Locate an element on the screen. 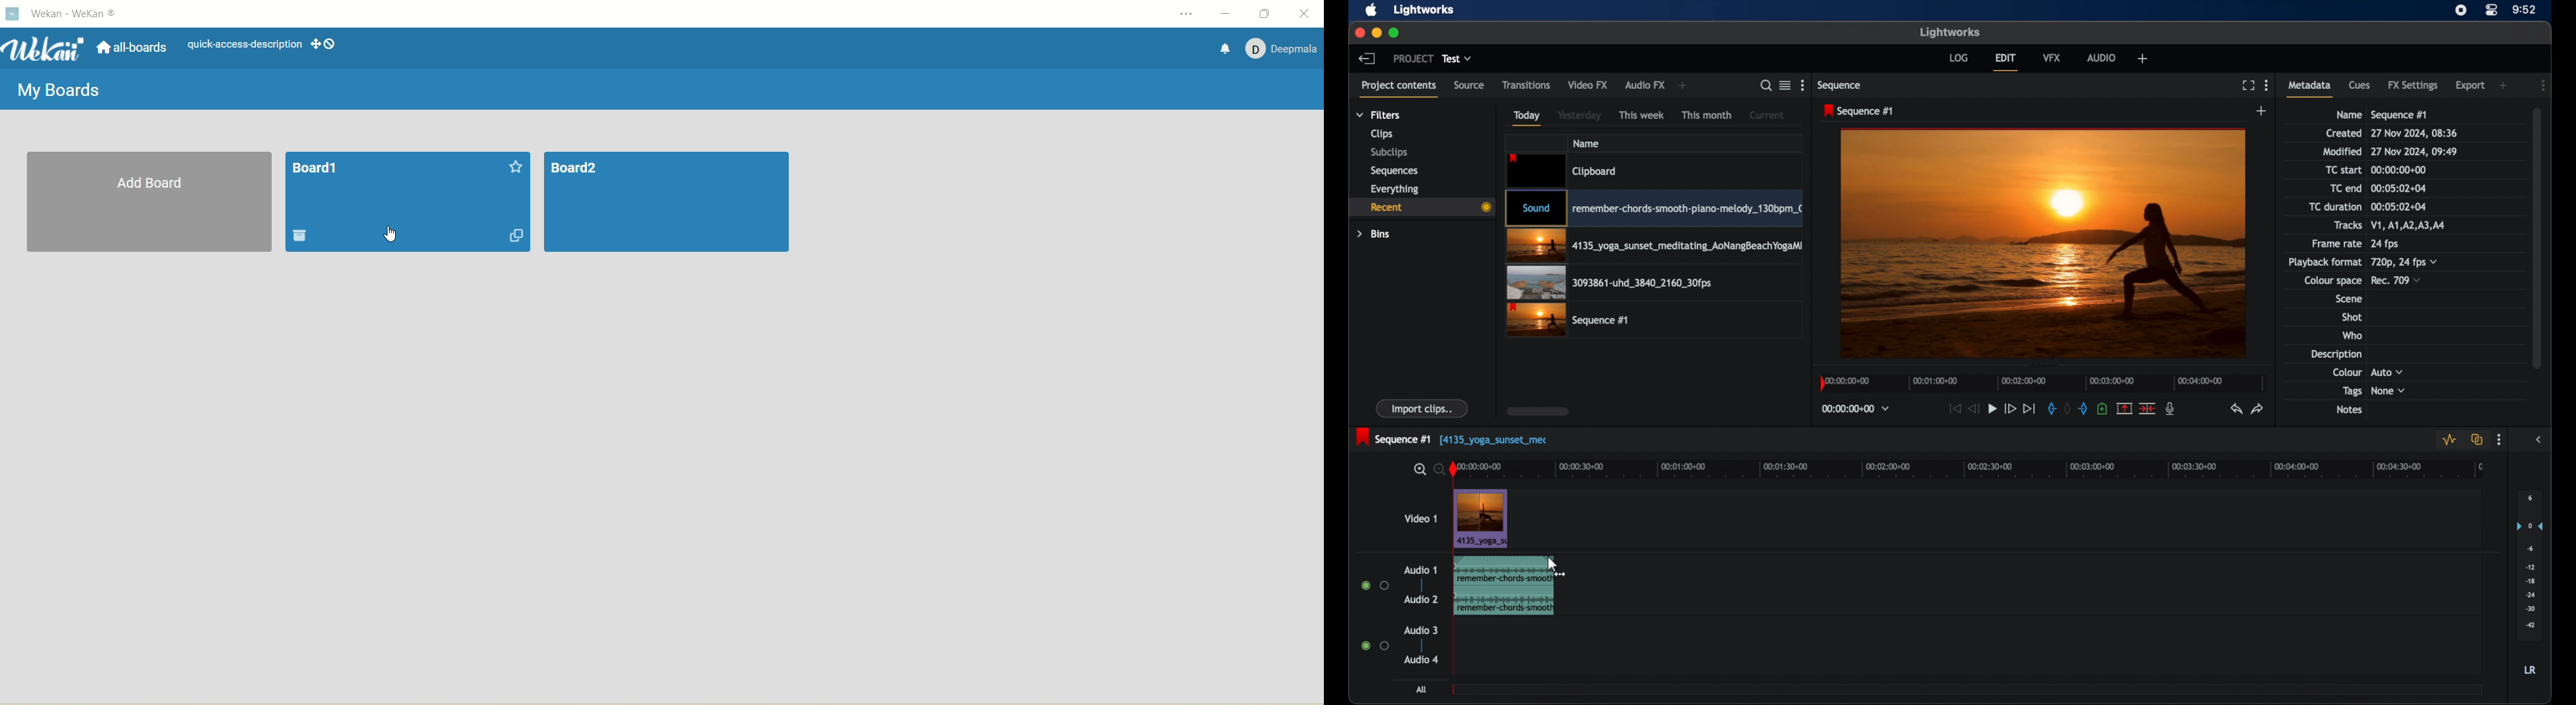 The image size is (2576, 728). toggle audio levels editing is located at coordinates (2449, 440).